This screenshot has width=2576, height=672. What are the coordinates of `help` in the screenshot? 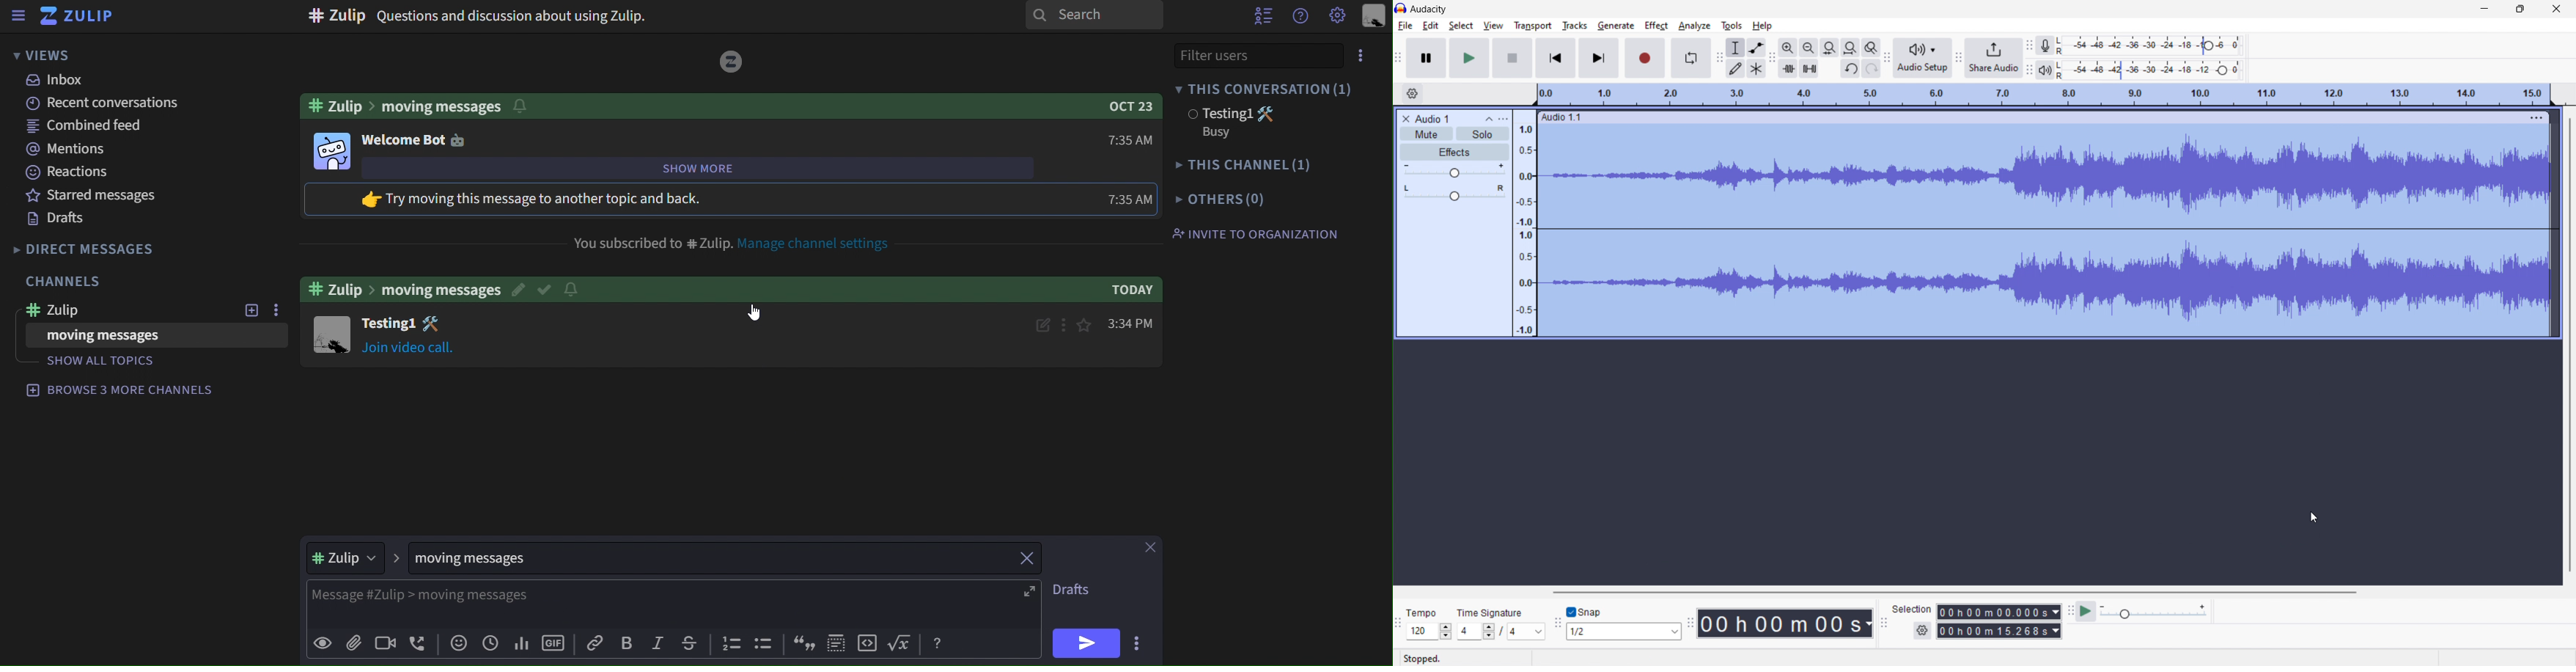 It's located at (1297, 17).